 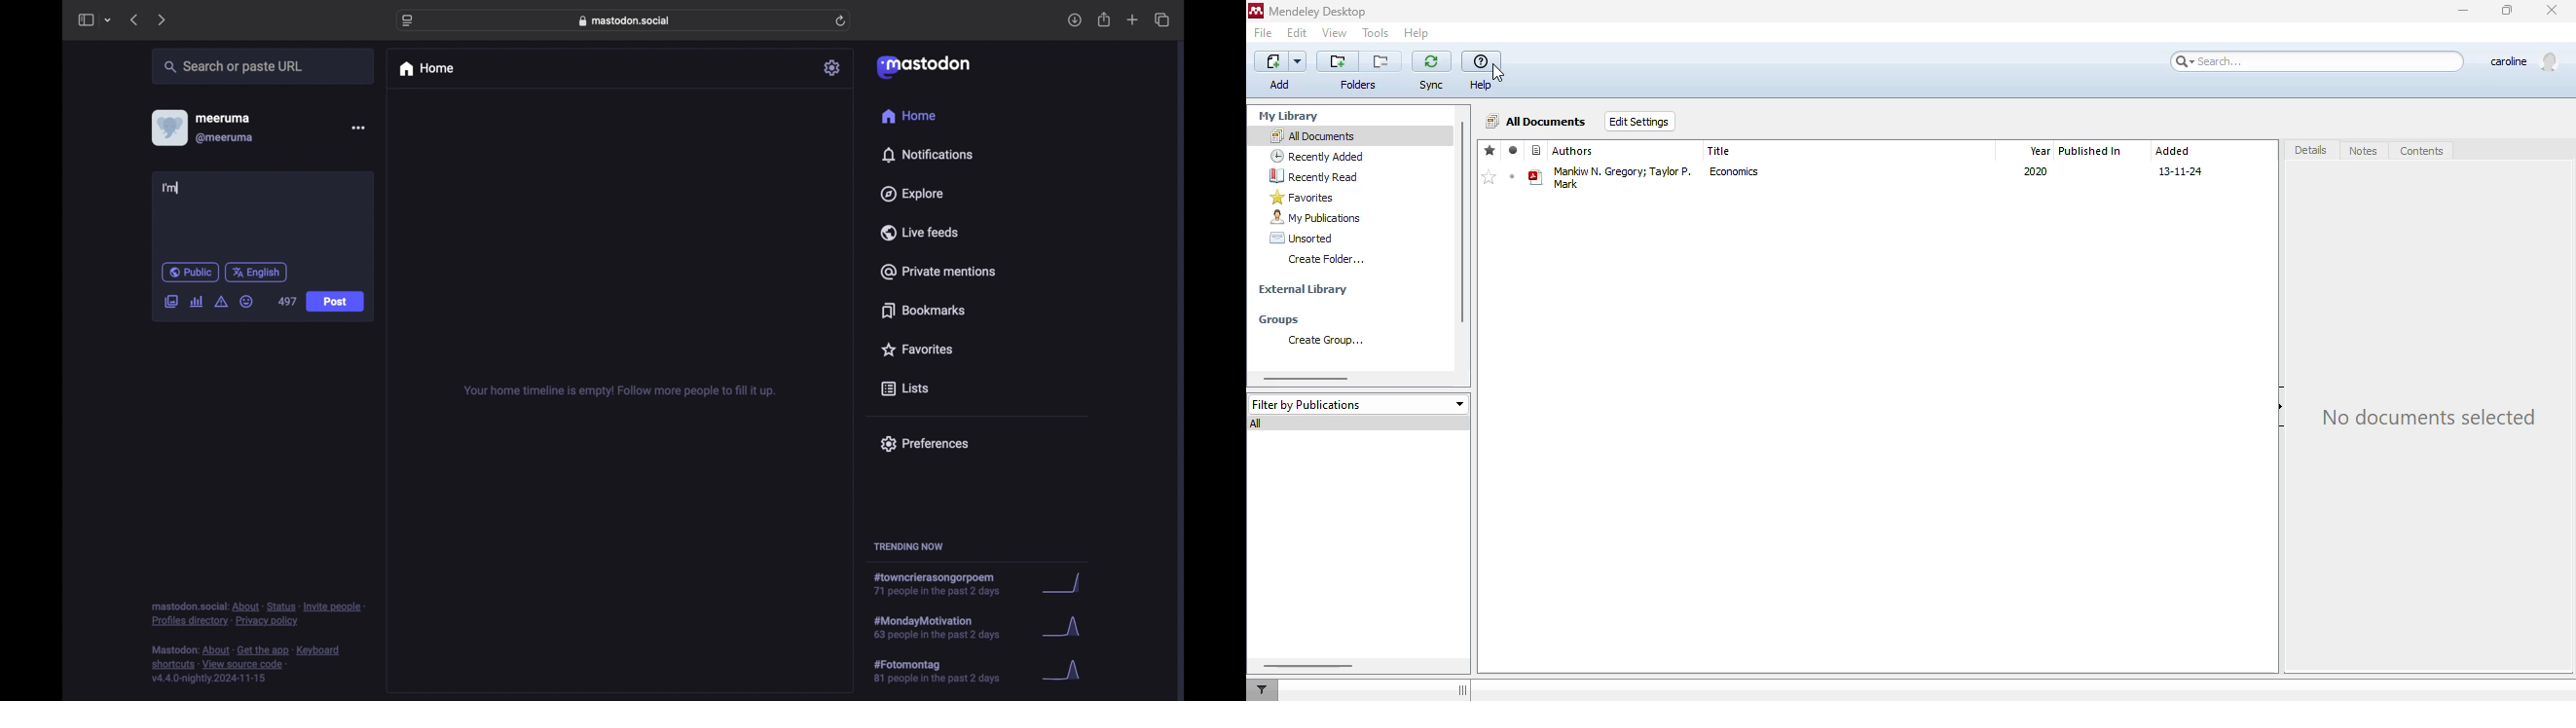 I want to click on sync, so click(x=1432, y=72).